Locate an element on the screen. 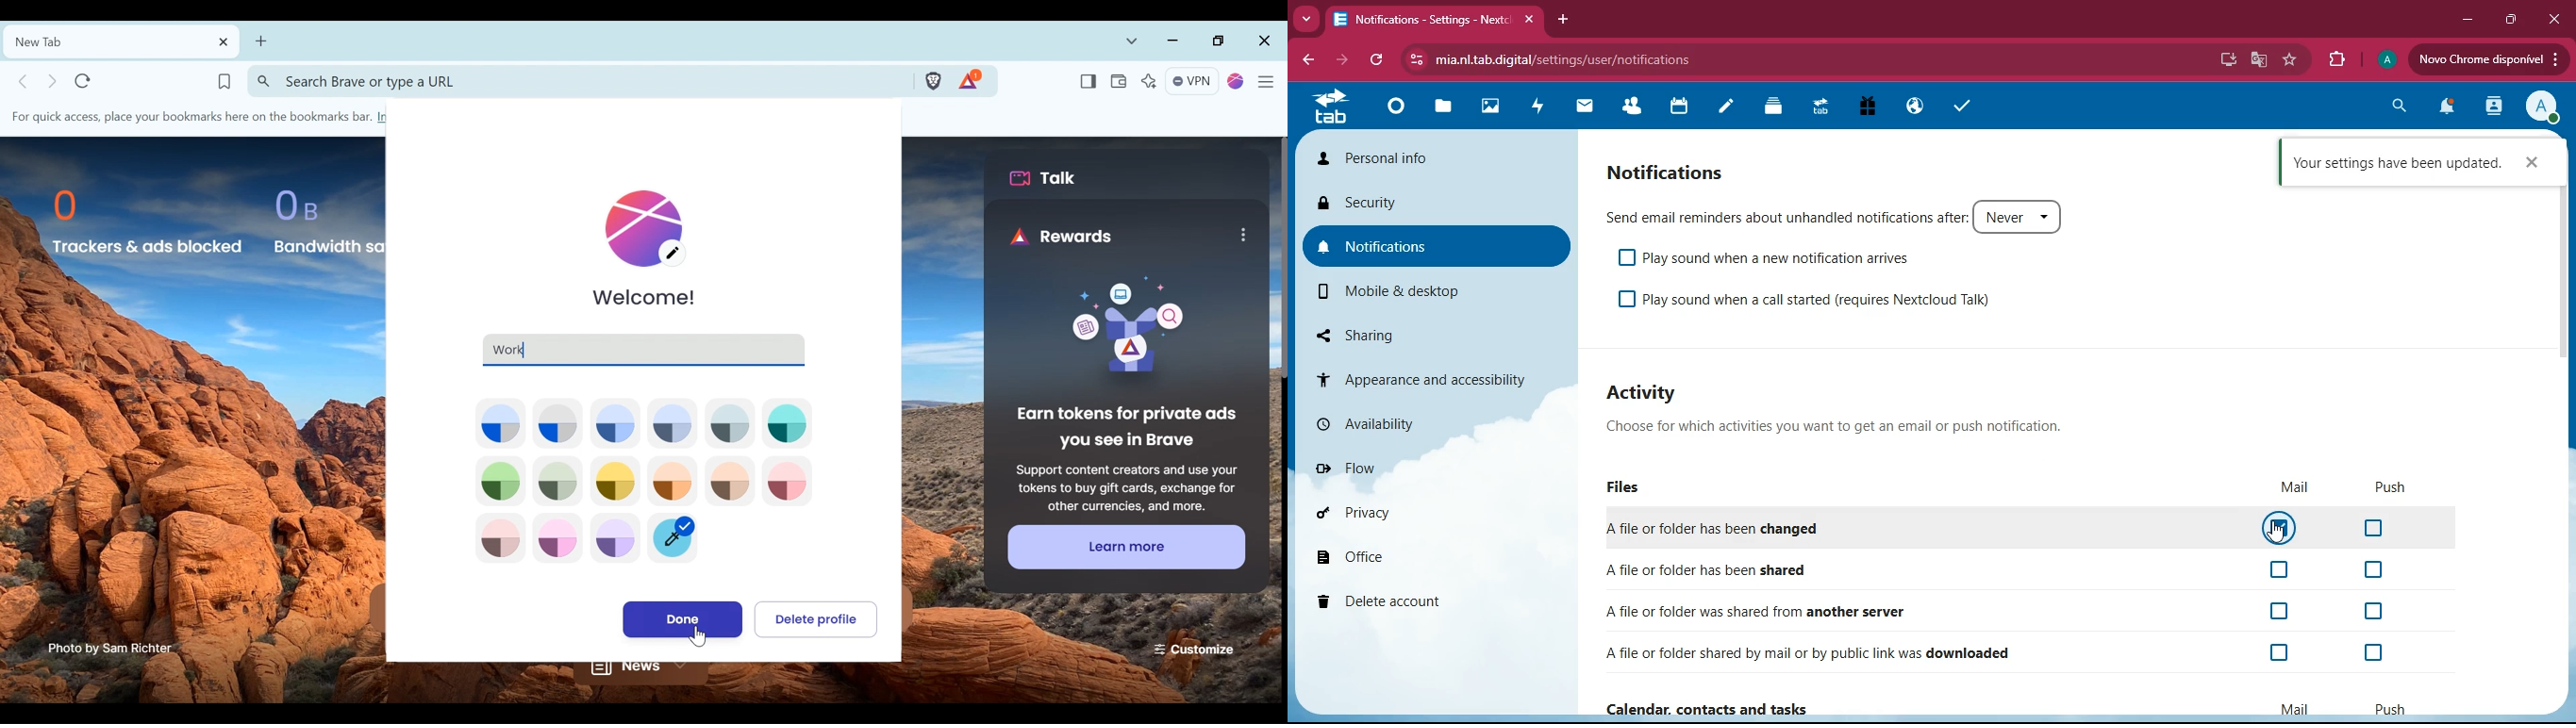 The height and width of the screenshot is (728, 2576). appearance is located at coordinates (1417, 376).